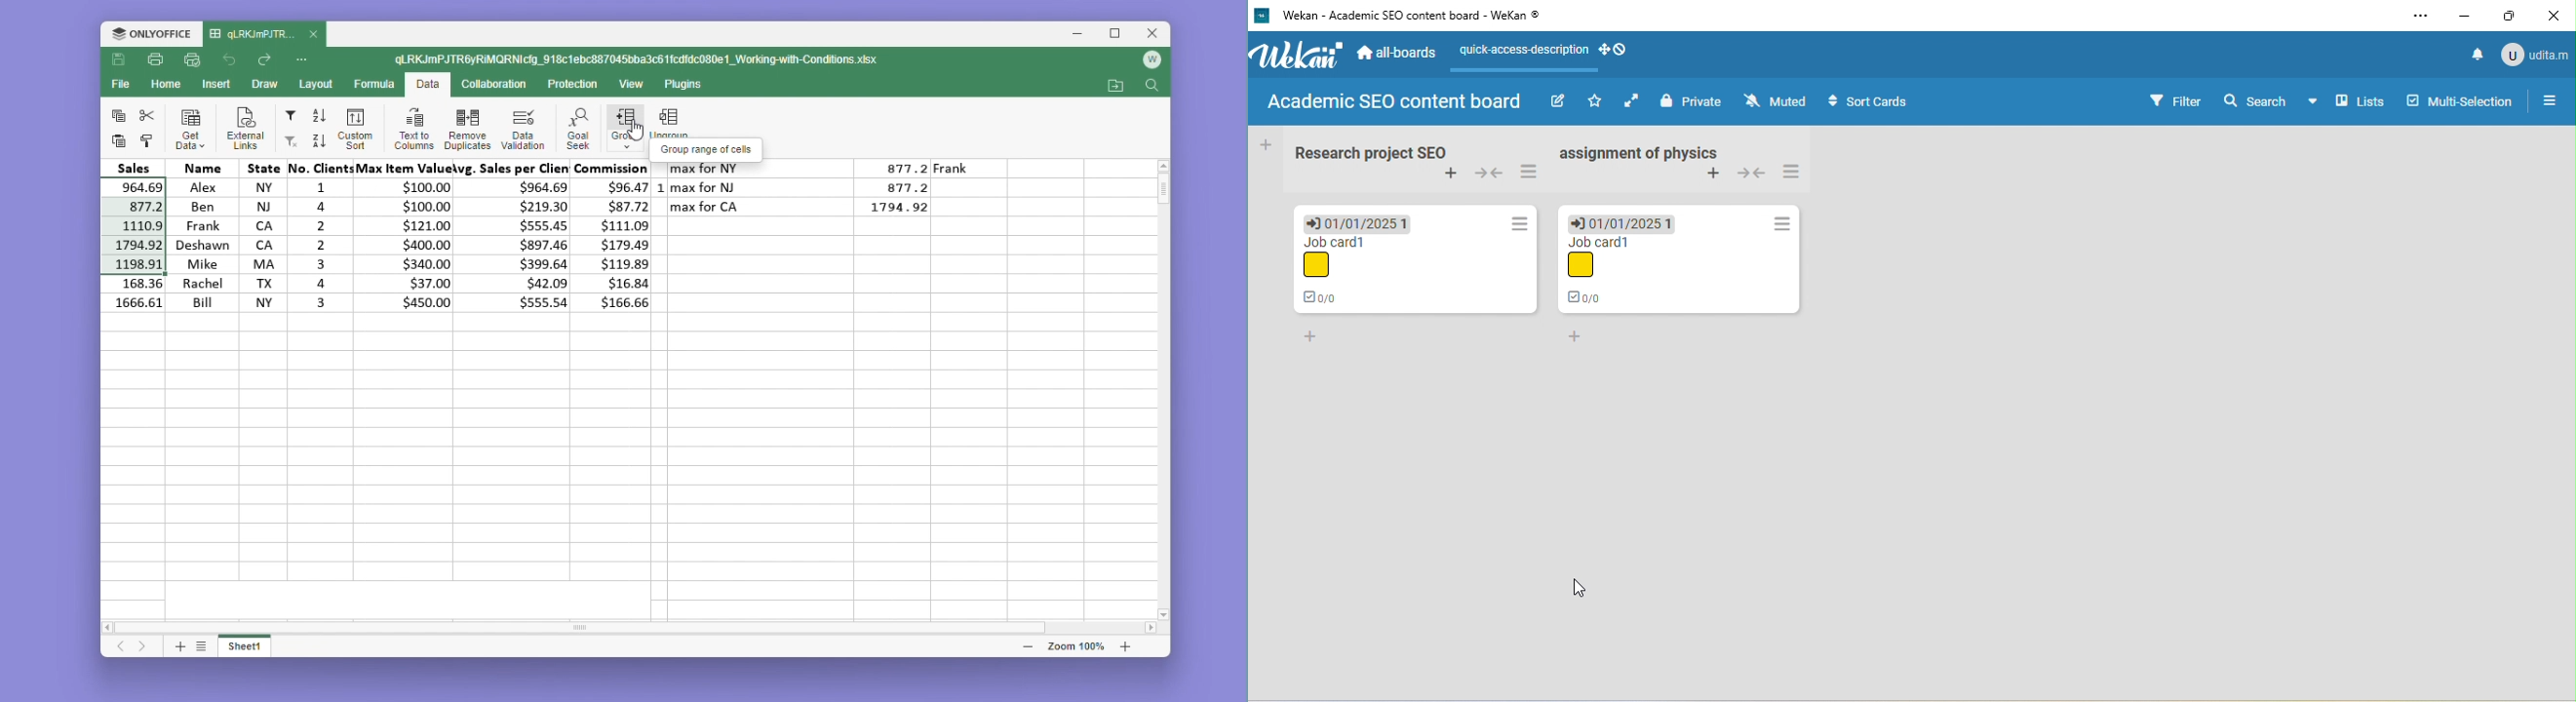 The height and width of the screenshot is (728, 2576). What do you see at coordinates (1165, 200) in the screenshot?
I see `Vertical scroll bar` at bounding box center [1165, 200].